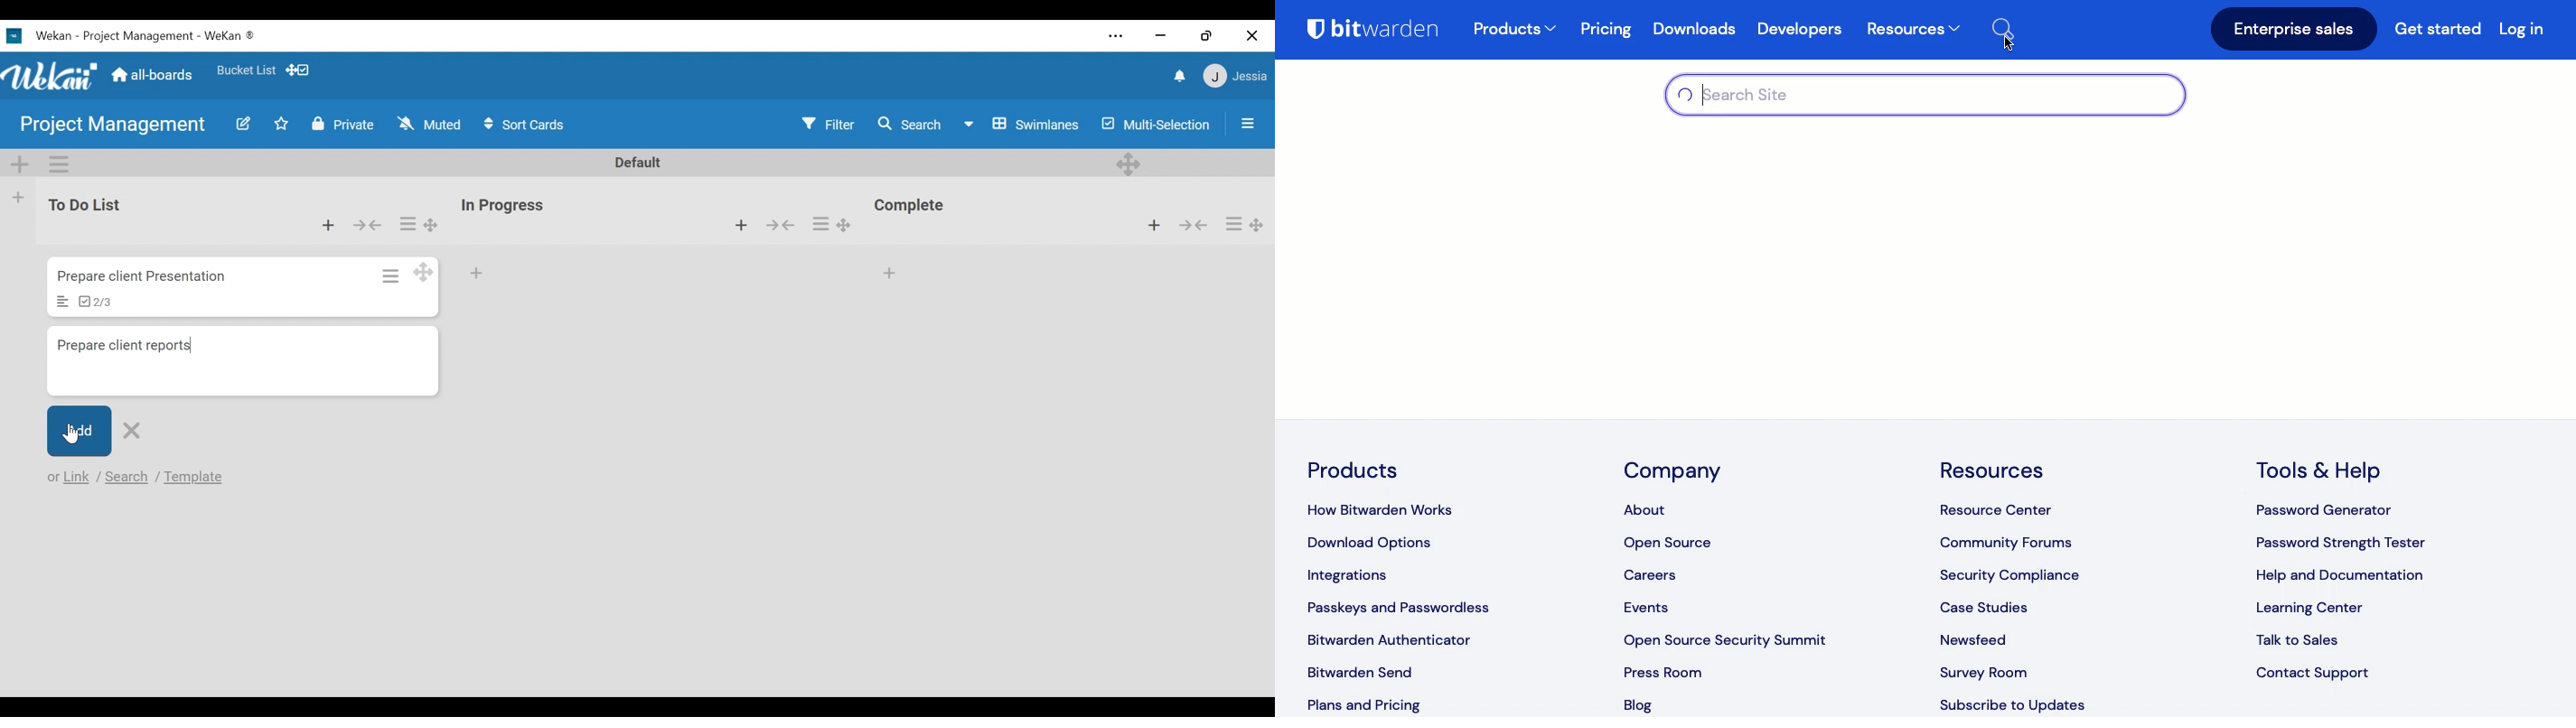  Describe the element at coordinates (1931, 98) in the screenshot. I see `search site` at that location.